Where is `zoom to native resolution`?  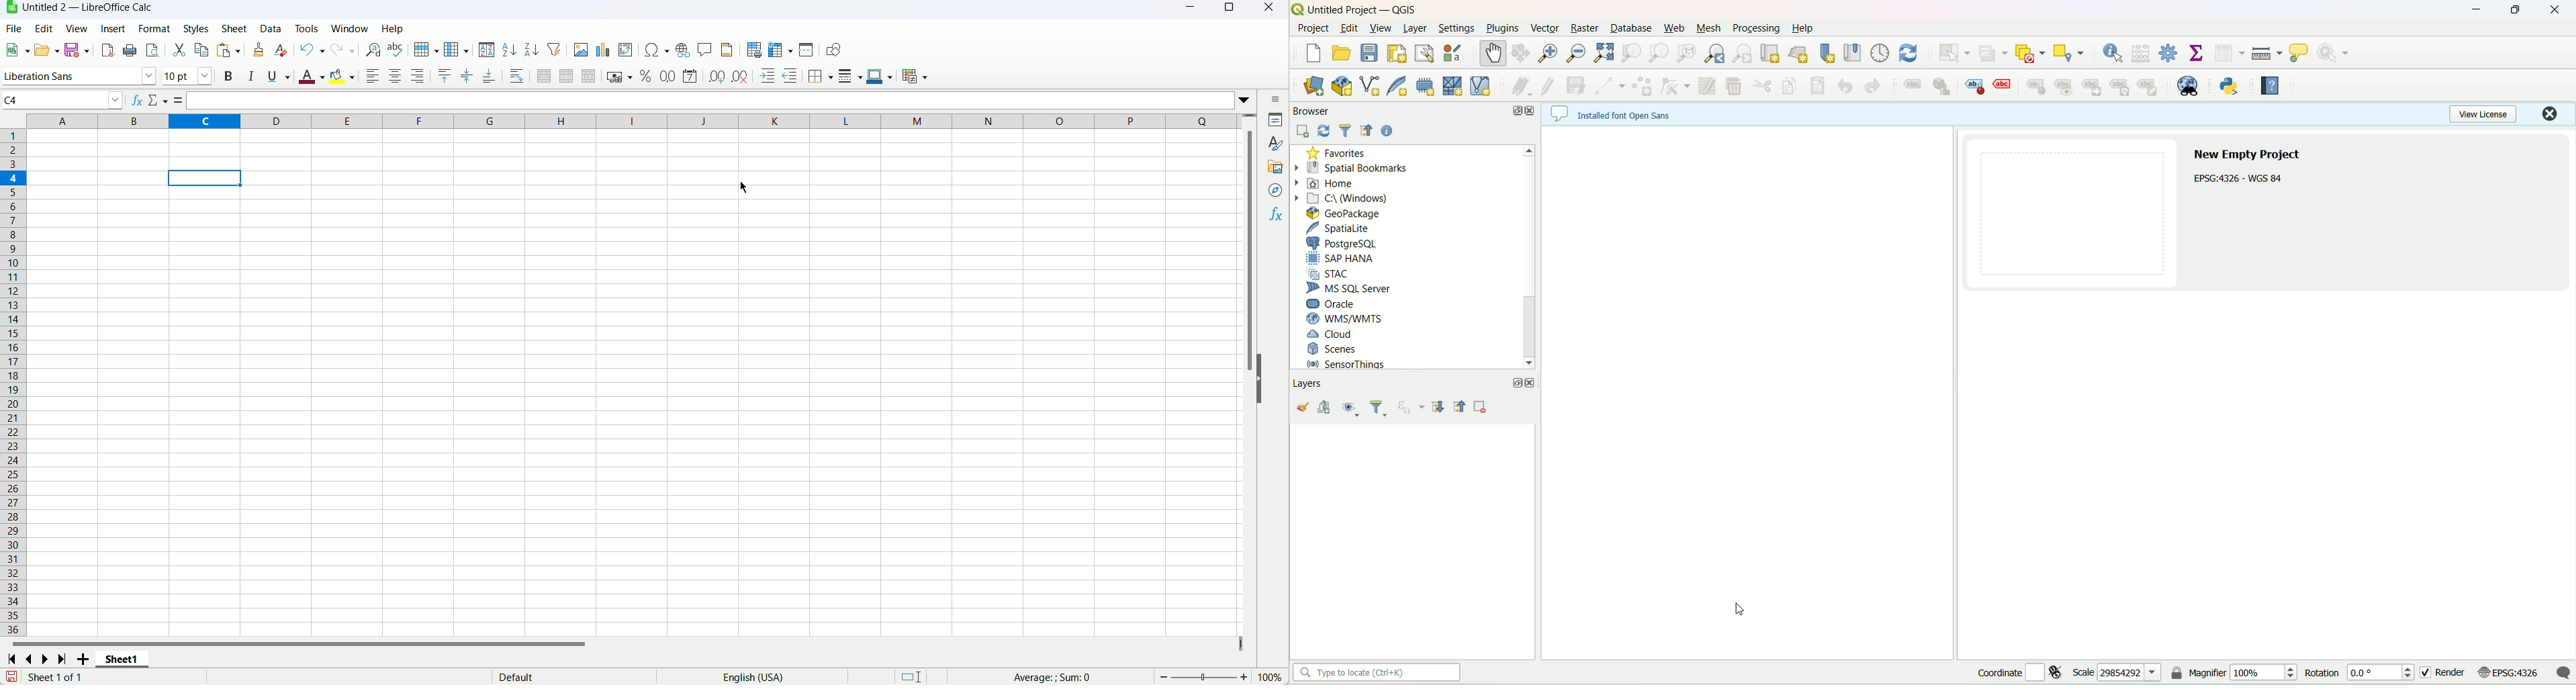
zoom to native resolution is located at coordinates (1688, 54).